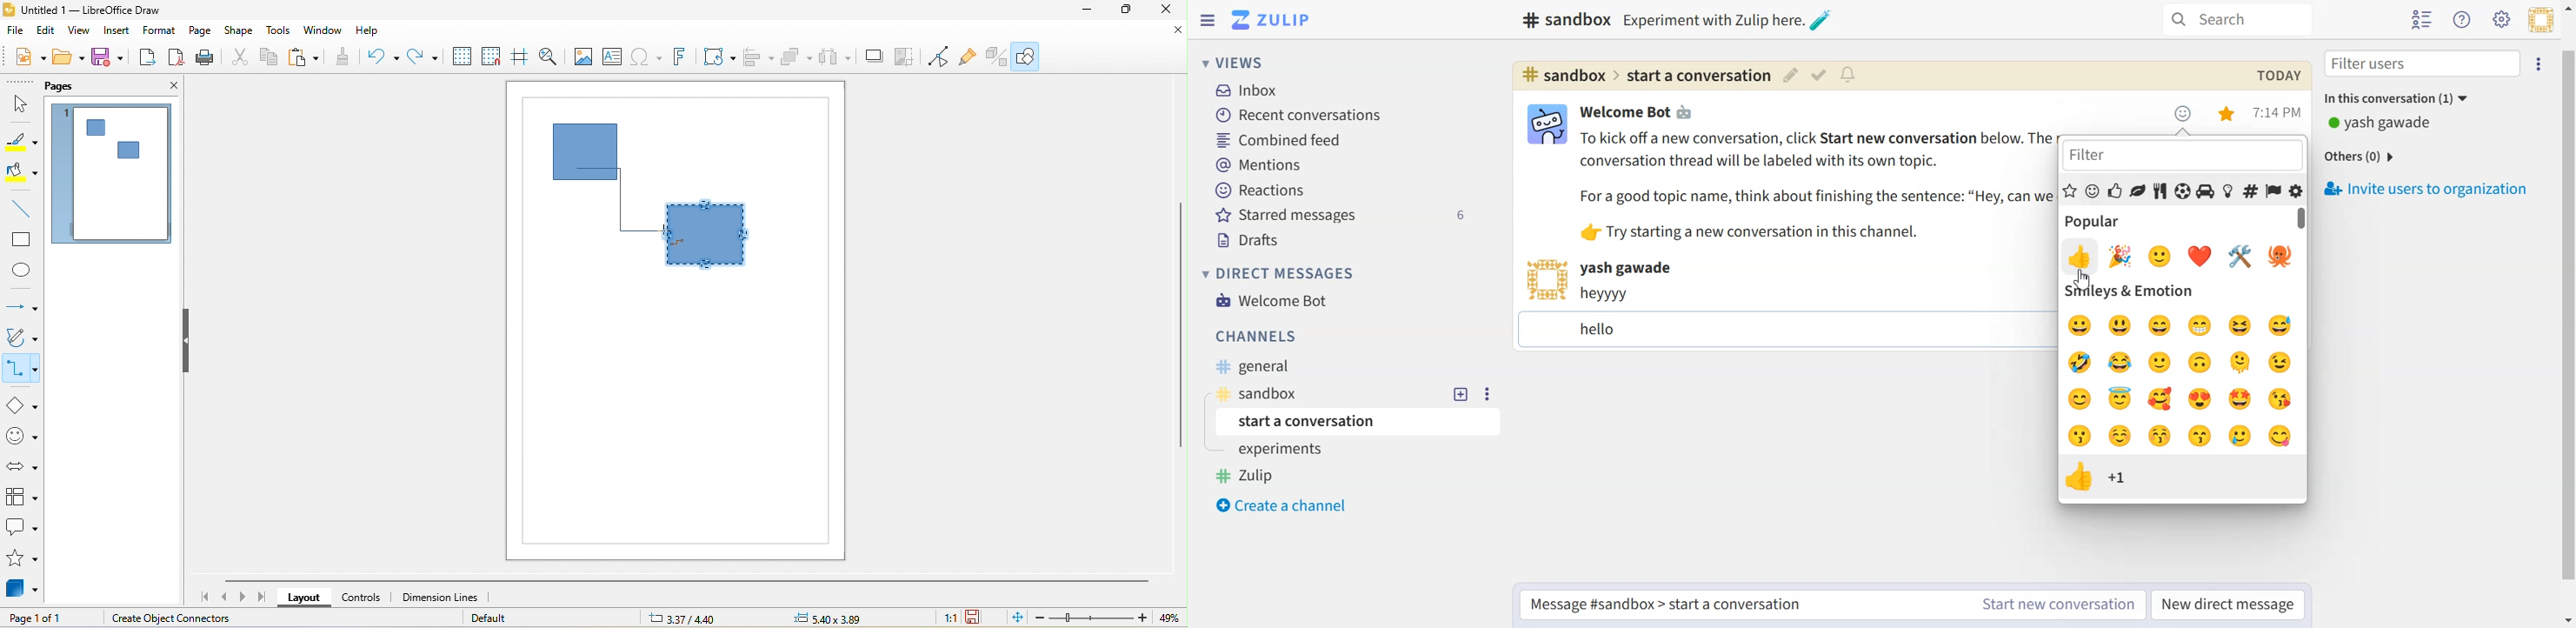 Image resolution: width=2576 pixels, height=644 pixels. I want to click on Vertical scroll bar, so click(2567, 314).